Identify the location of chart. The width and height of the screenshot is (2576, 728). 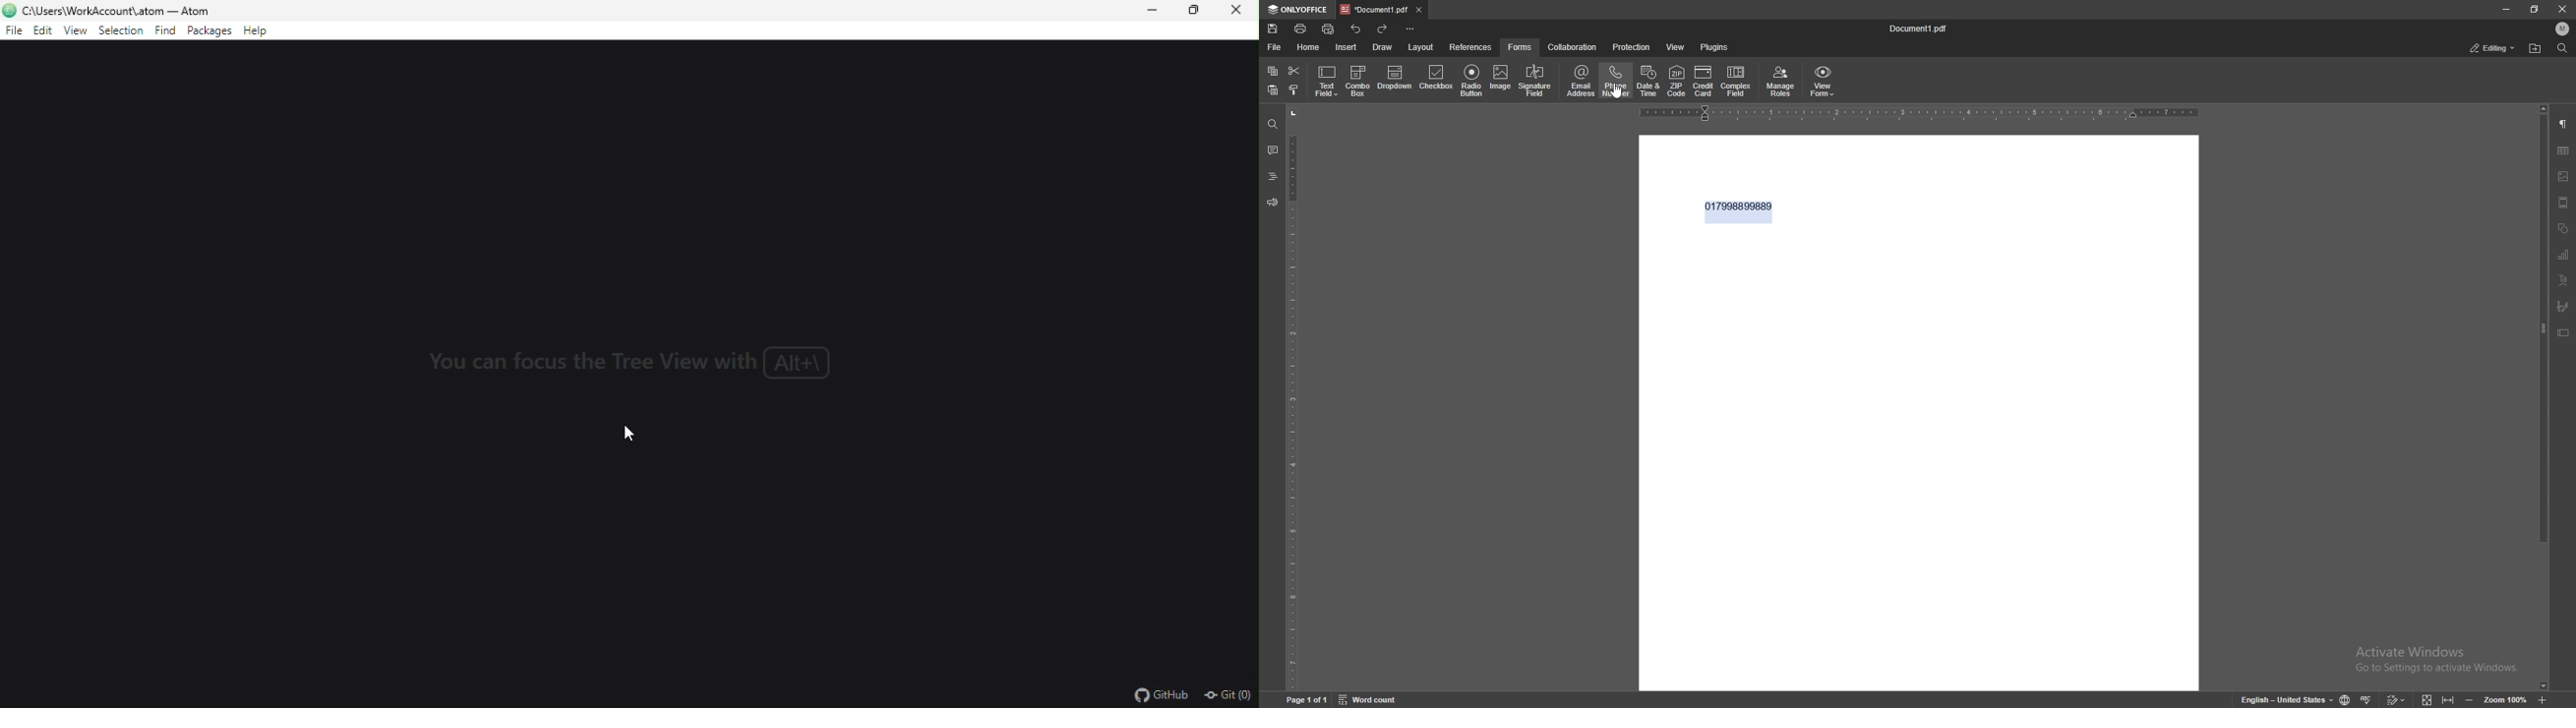
(2564, 254).